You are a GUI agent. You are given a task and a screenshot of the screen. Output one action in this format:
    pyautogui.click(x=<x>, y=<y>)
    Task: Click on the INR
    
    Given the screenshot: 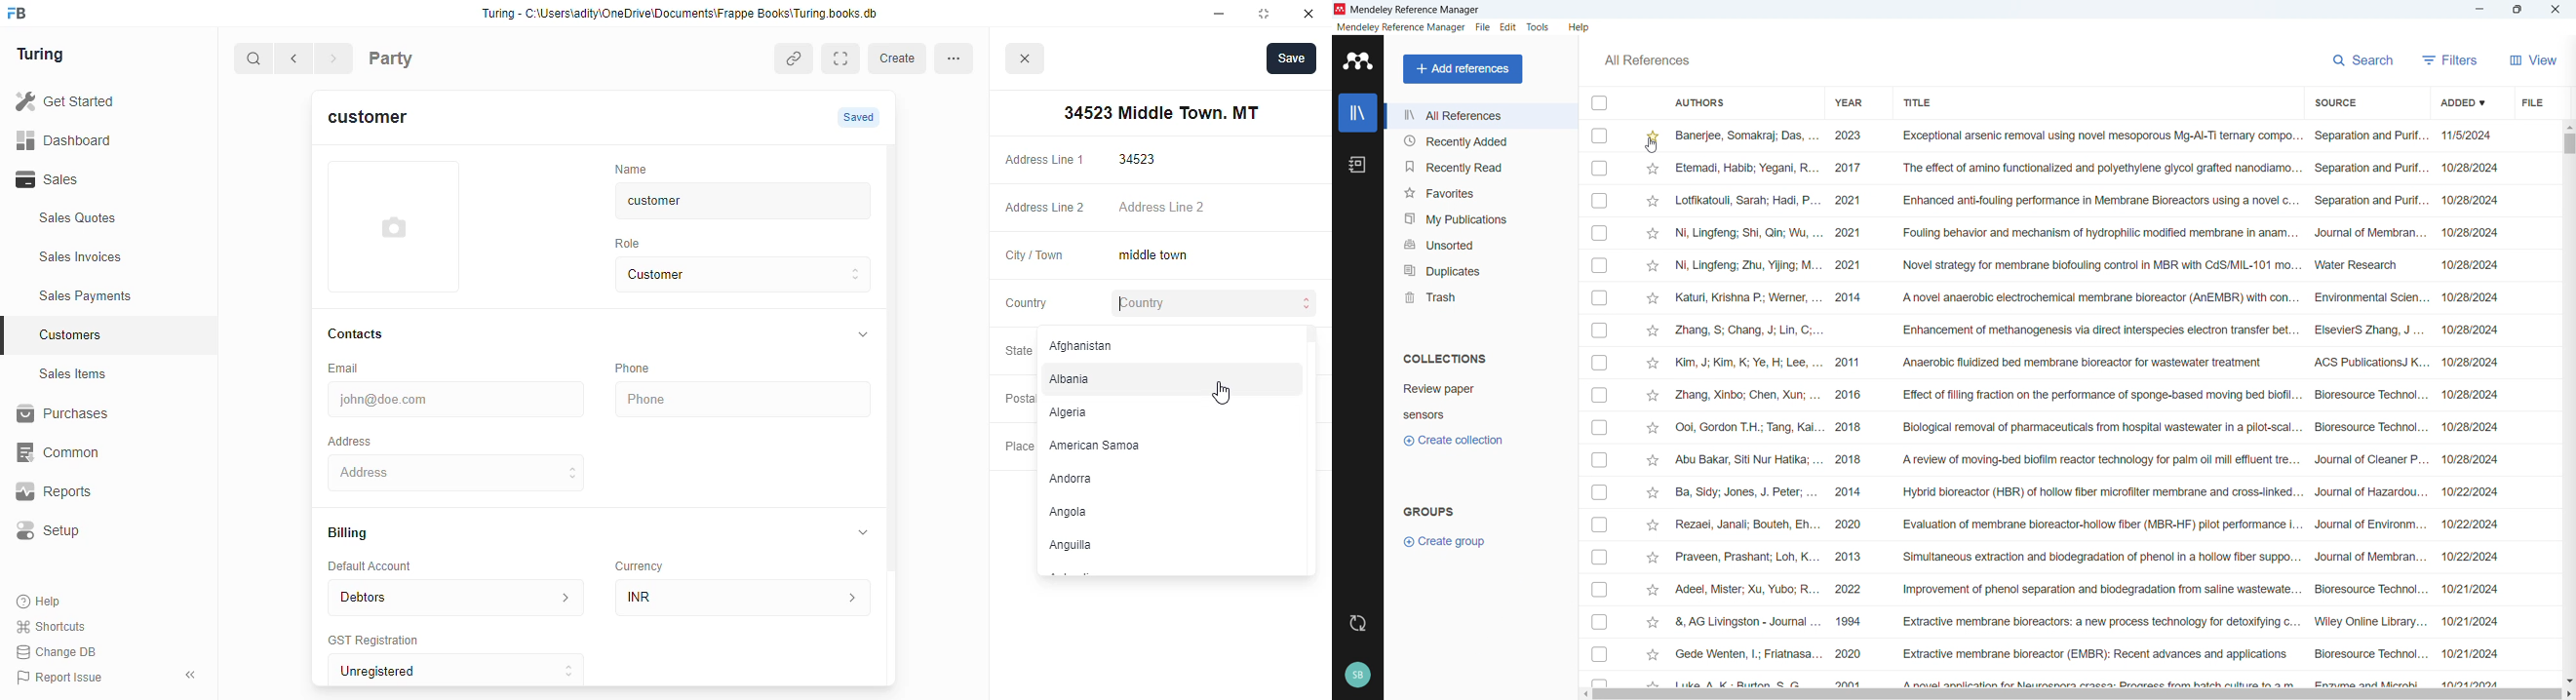 What is the action you would take?
    pyautogui.click(x=747, y=597)
    